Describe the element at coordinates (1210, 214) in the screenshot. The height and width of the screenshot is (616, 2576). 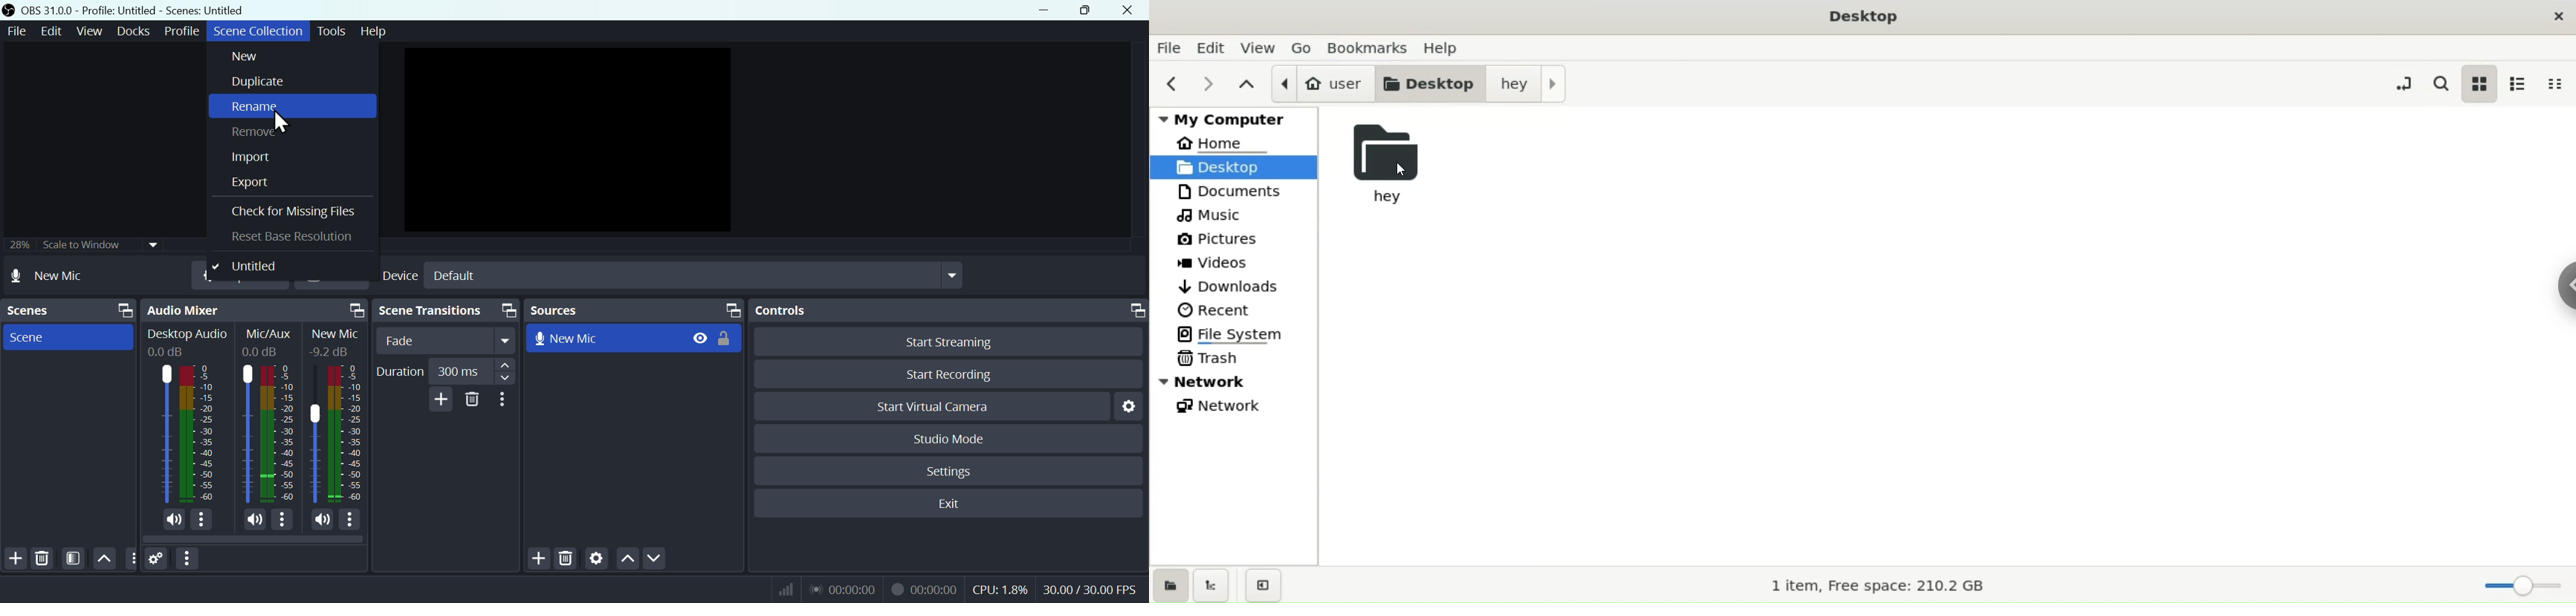
I see `music` at that location.